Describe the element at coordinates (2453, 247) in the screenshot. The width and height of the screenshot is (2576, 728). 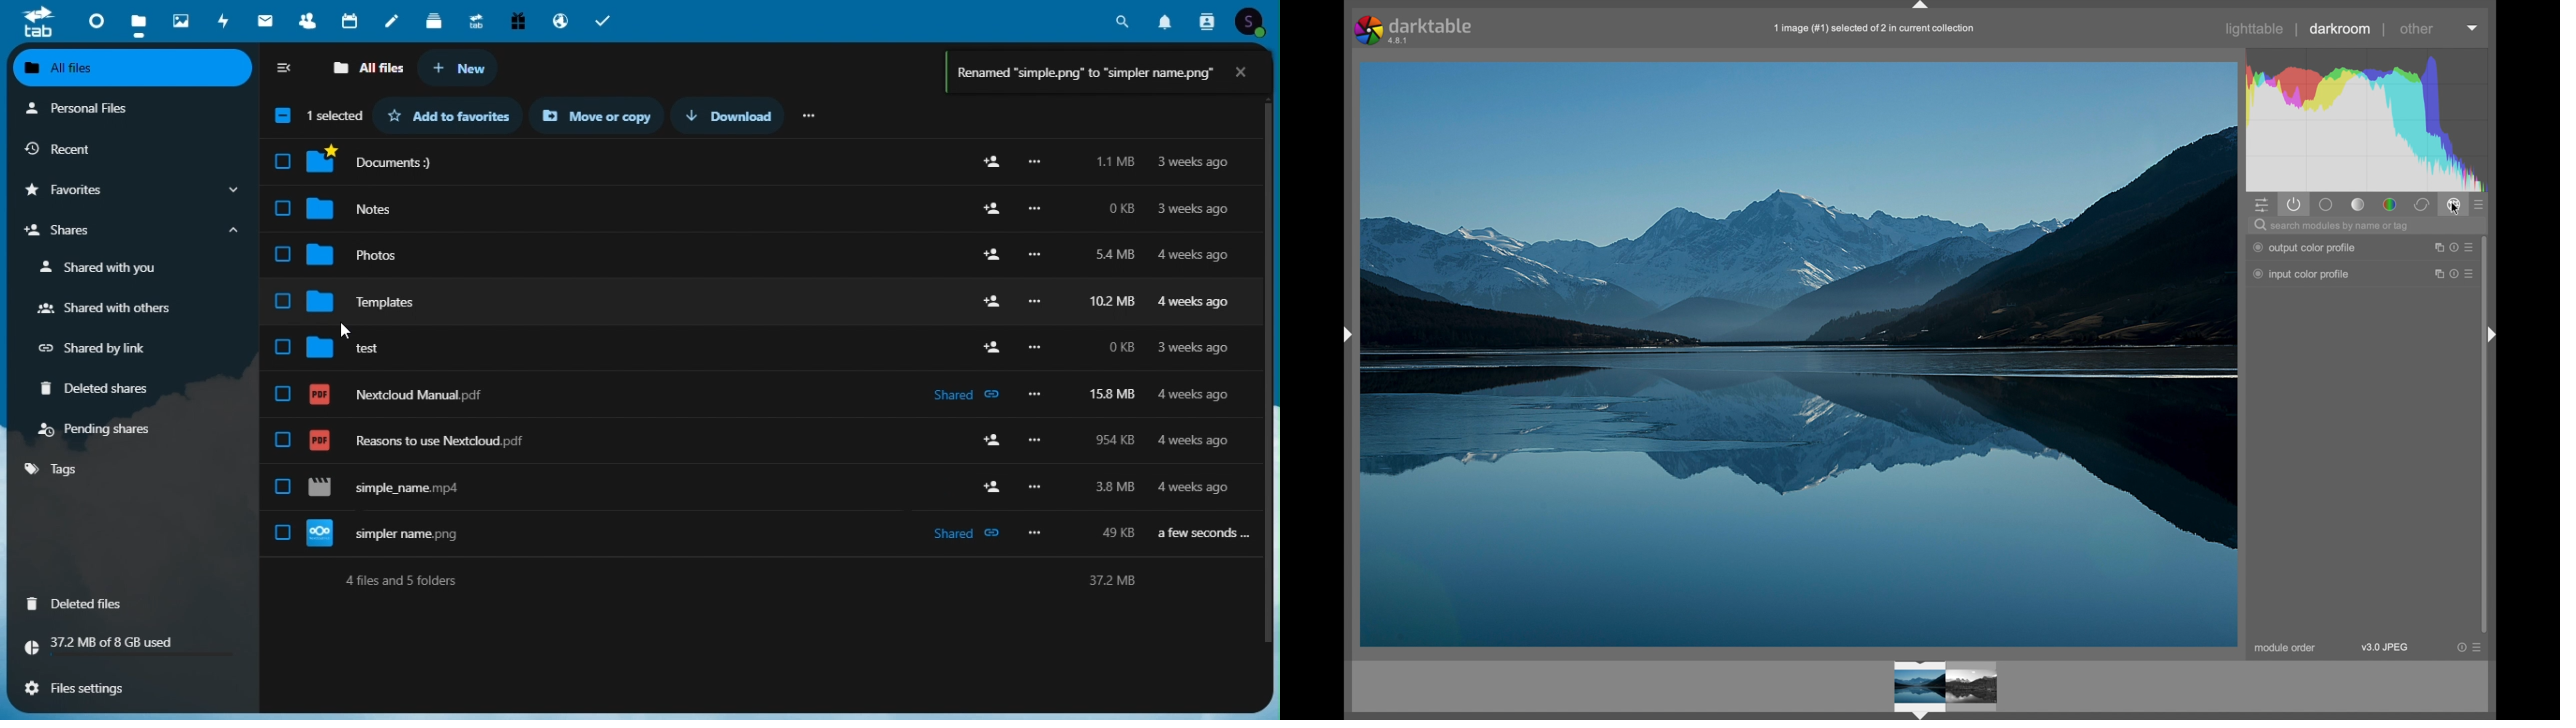
I see `more options` at that location.